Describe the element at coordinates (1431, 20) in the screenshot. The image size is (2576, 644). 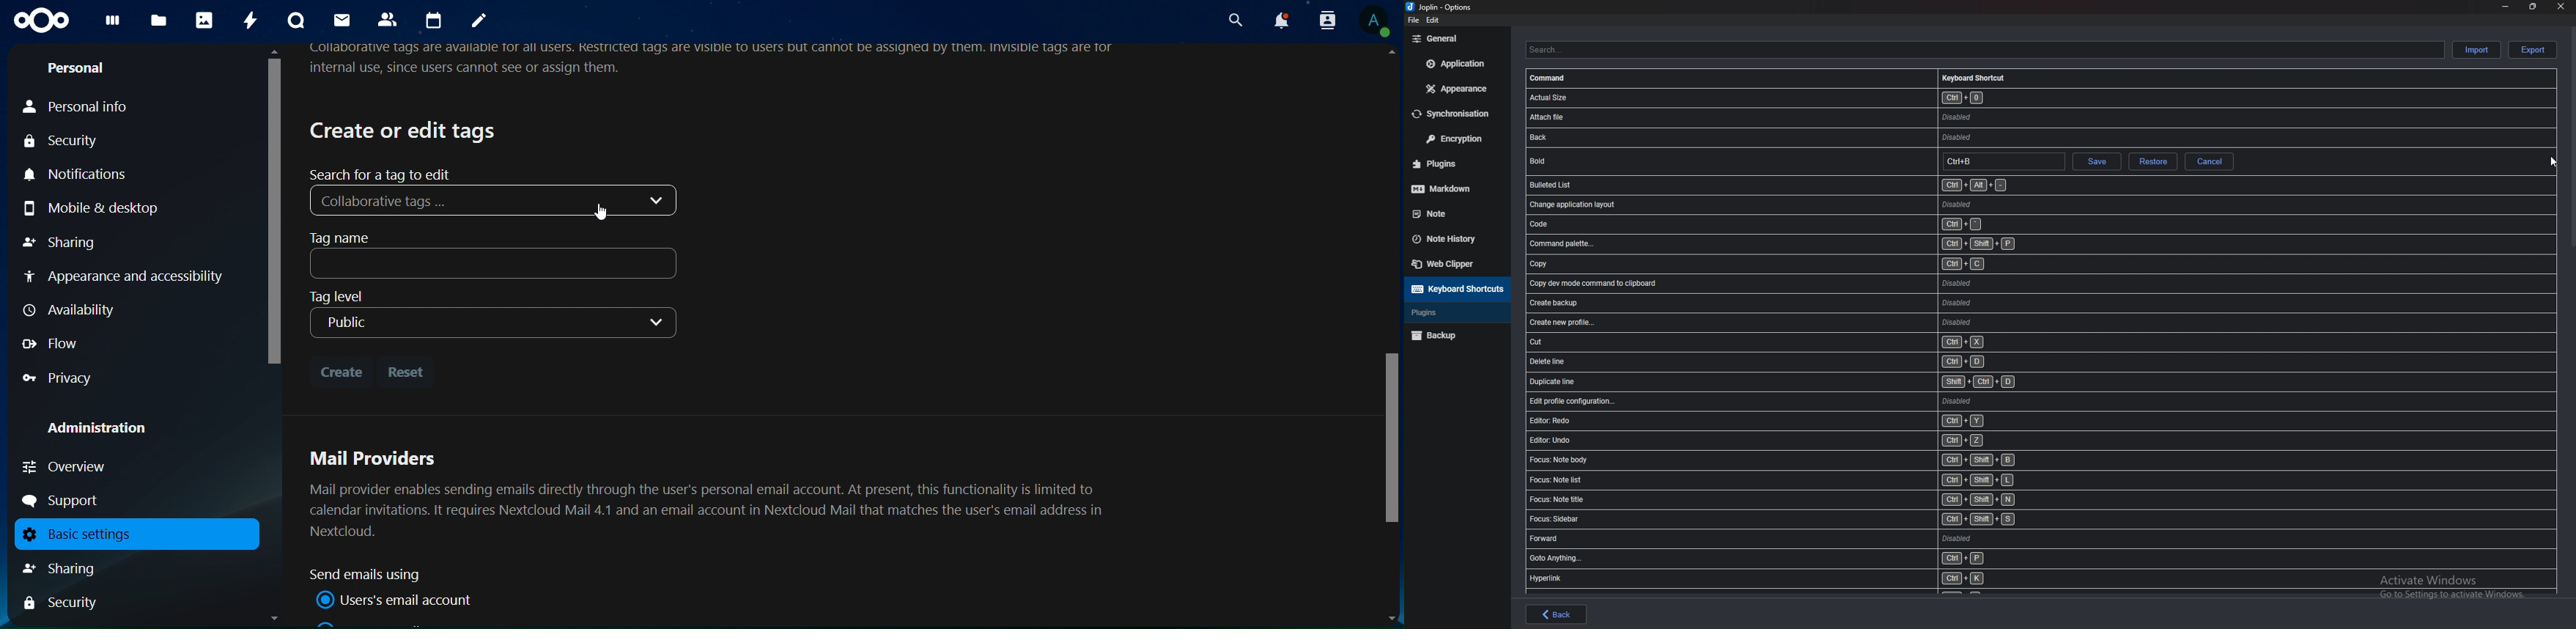
I see `edit` at that location.